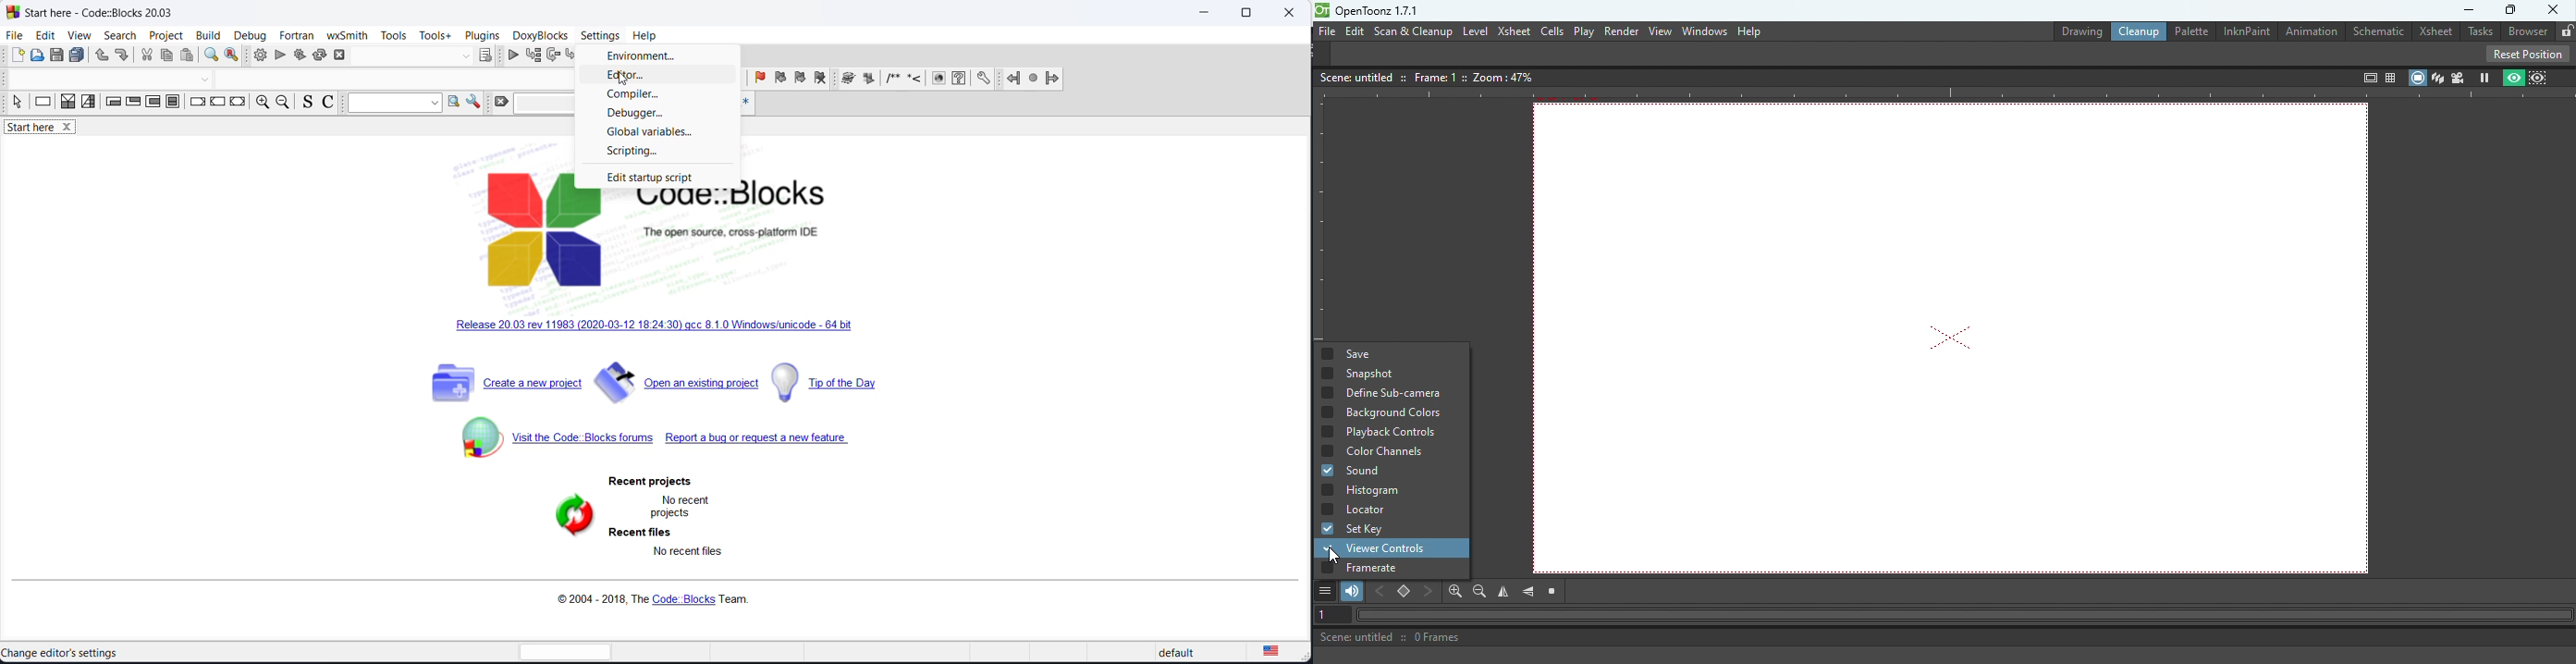 The width and height of the screenshot is (2576, 672). Describe the element at coordinates (483, 34) in the screenshot. I see `Plugins` at that location.